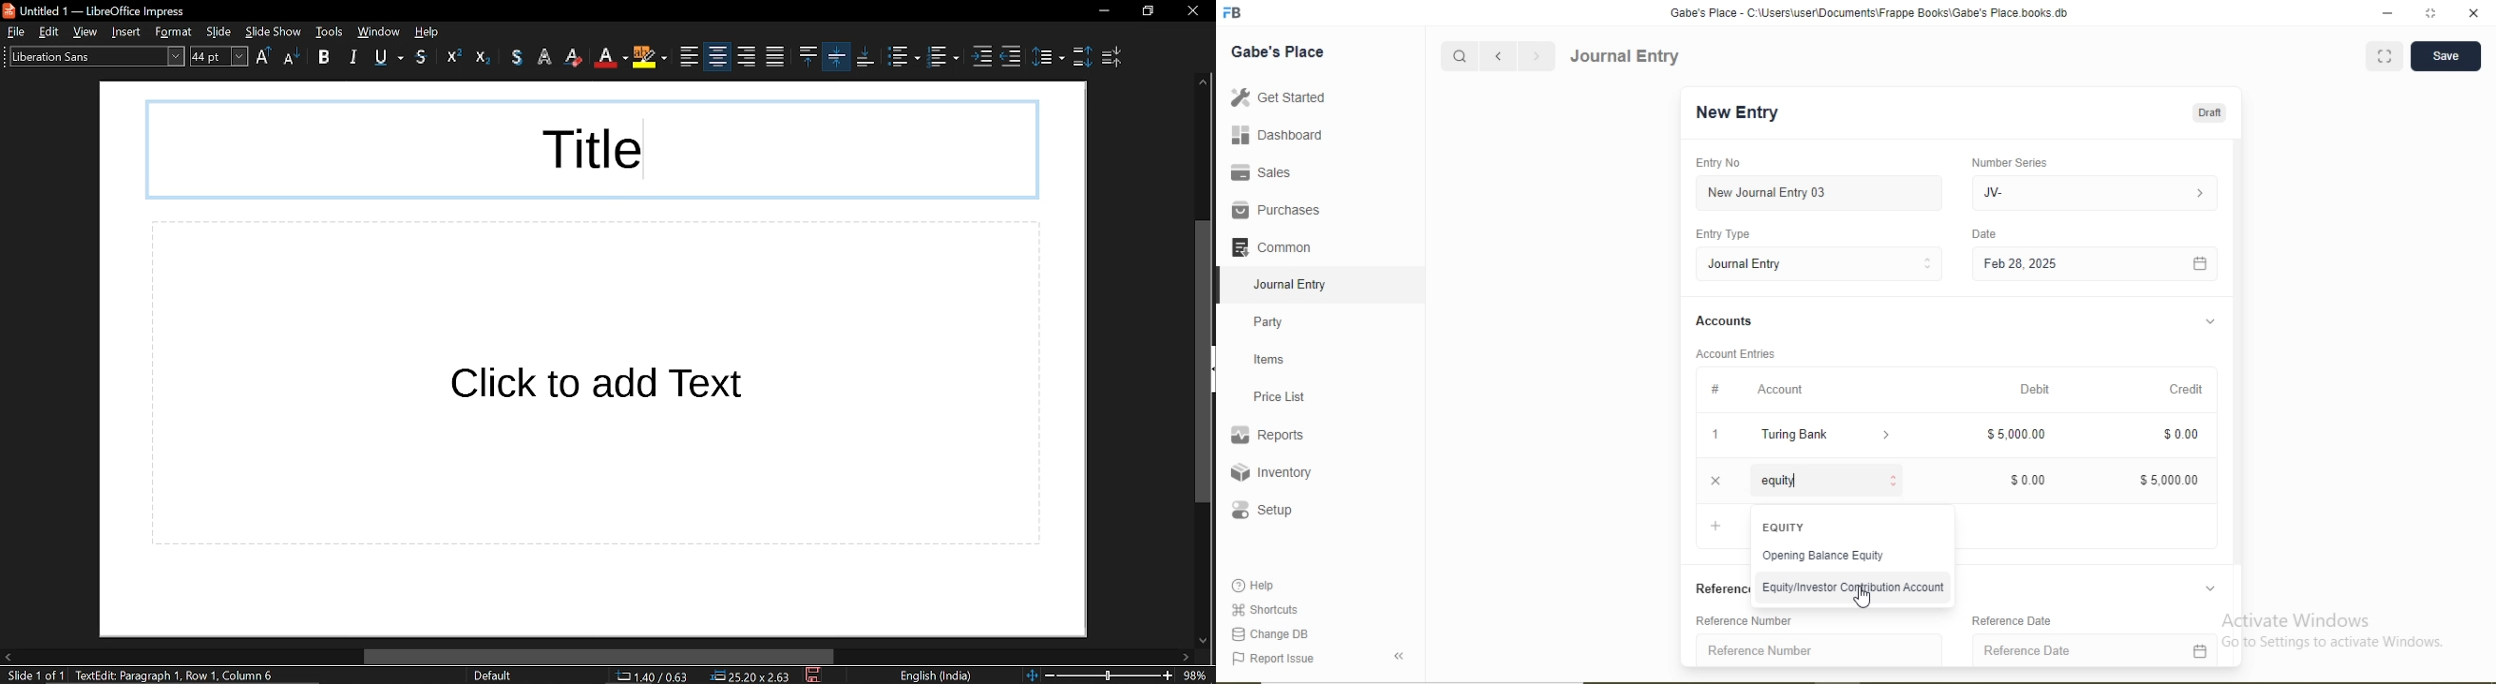 The width and height of the screenshot is (2520, 700). I want to click on equity, so click(1784, 480).